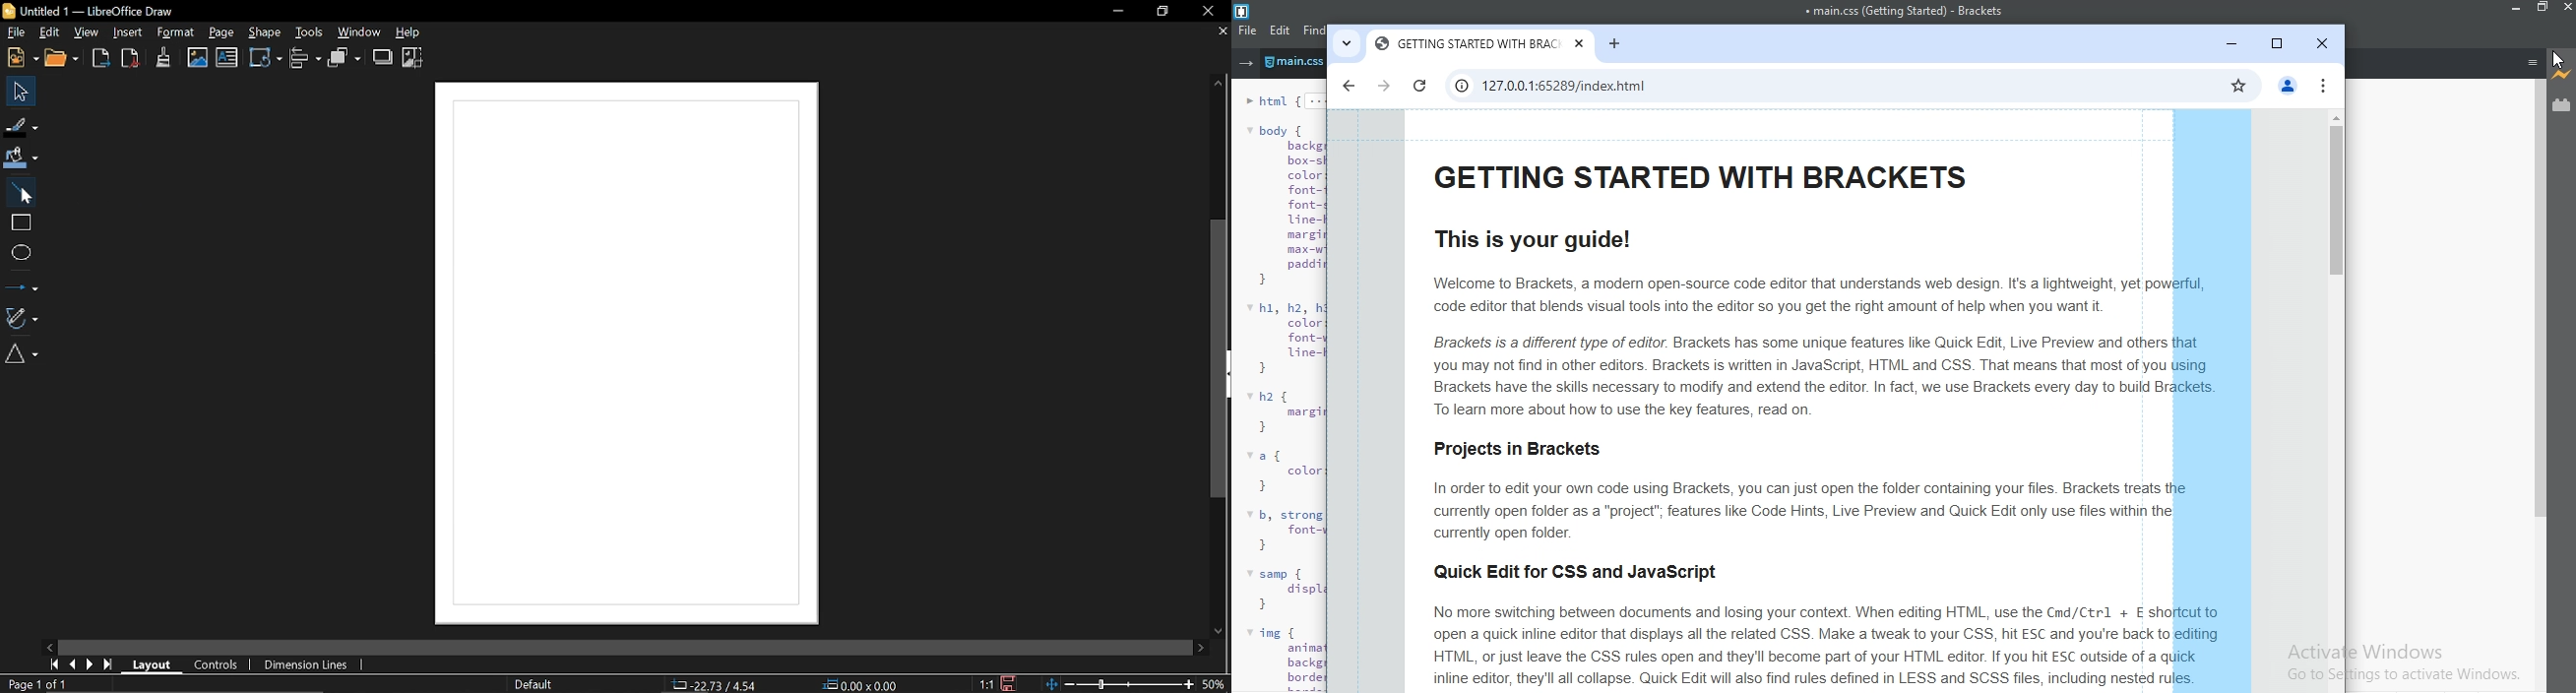 This screenshot has height=700, width=2576. Describe the element at coordinates (20, 59) in the screenshot. I see `New` at that location.